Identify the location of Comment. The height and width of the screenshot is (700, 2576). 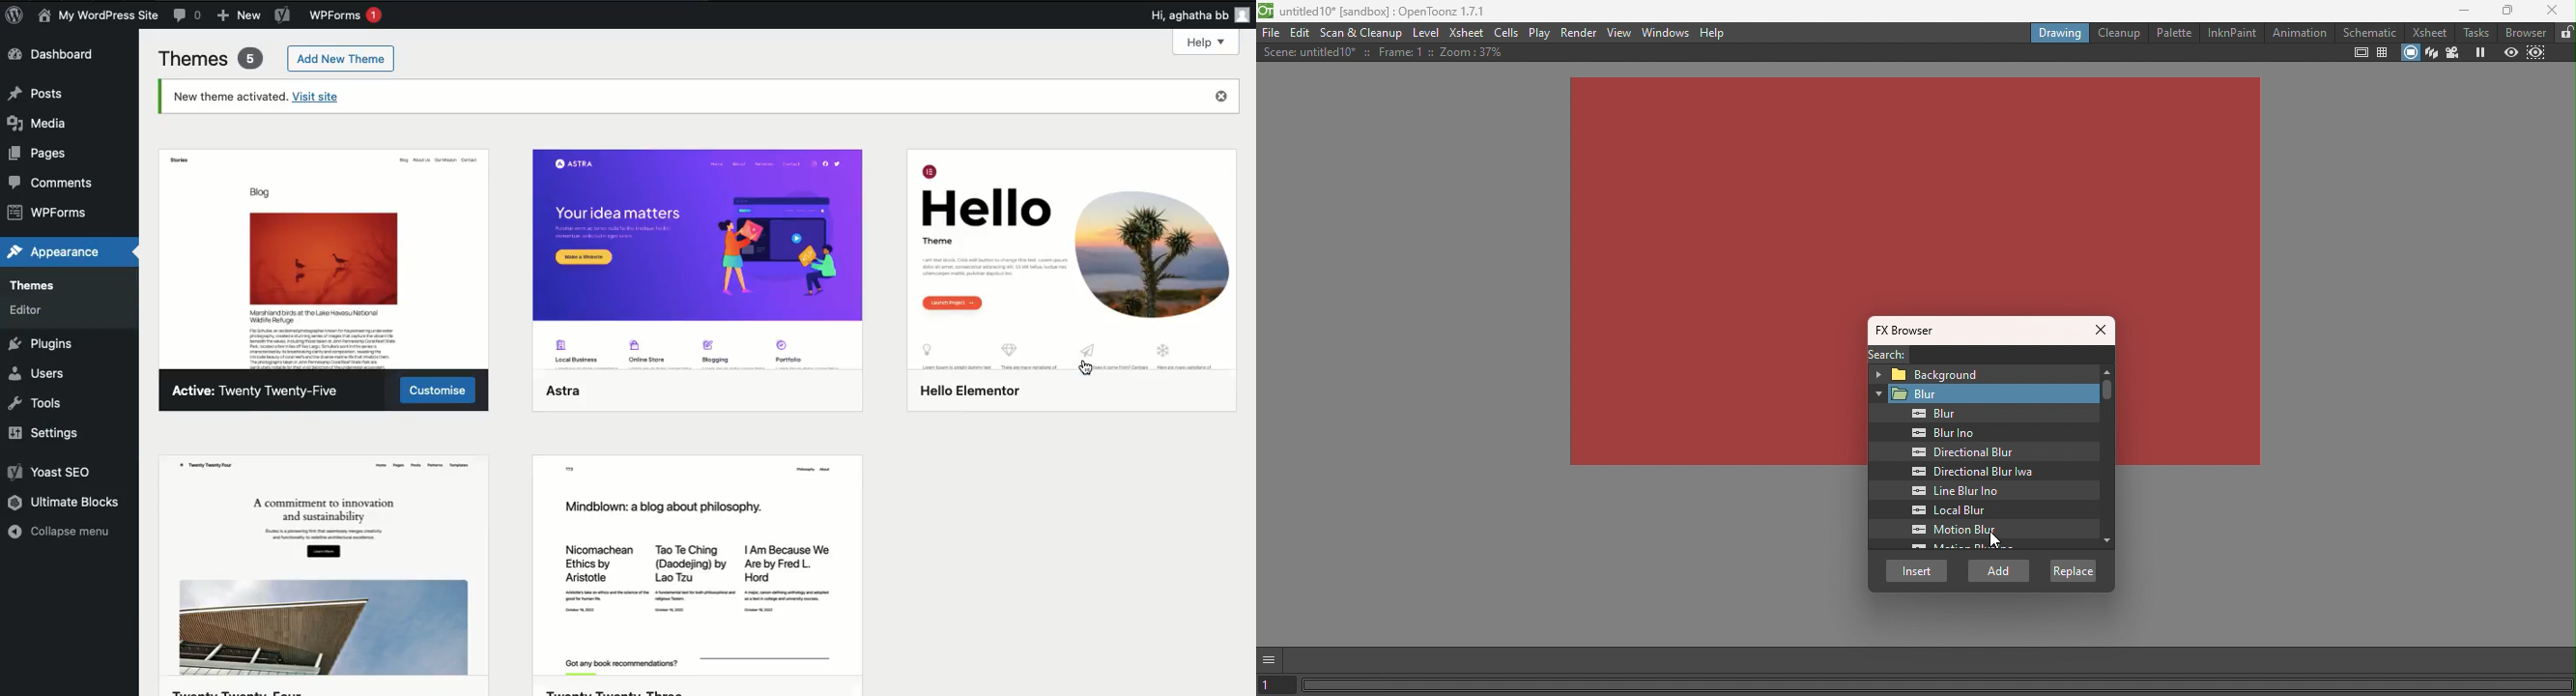
(191, 16).